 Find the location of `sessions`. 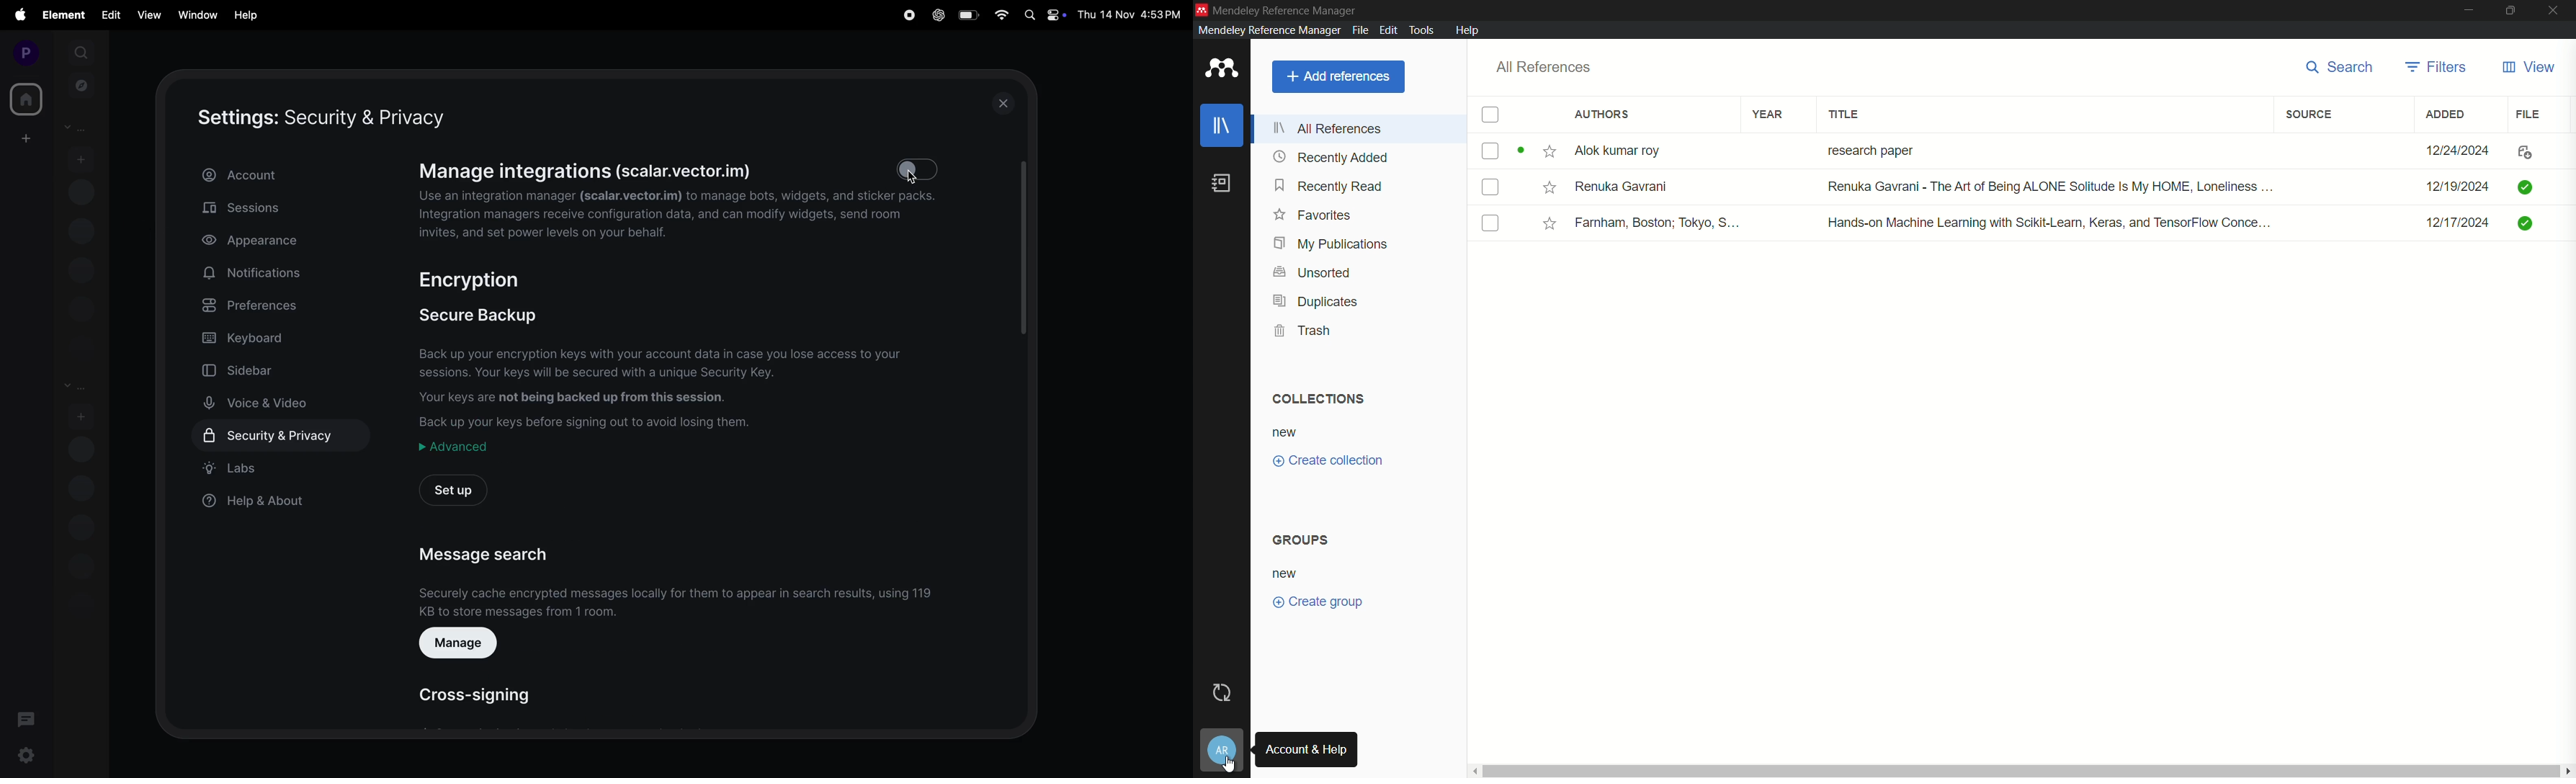

sessions is located at coordinates (242, 208).